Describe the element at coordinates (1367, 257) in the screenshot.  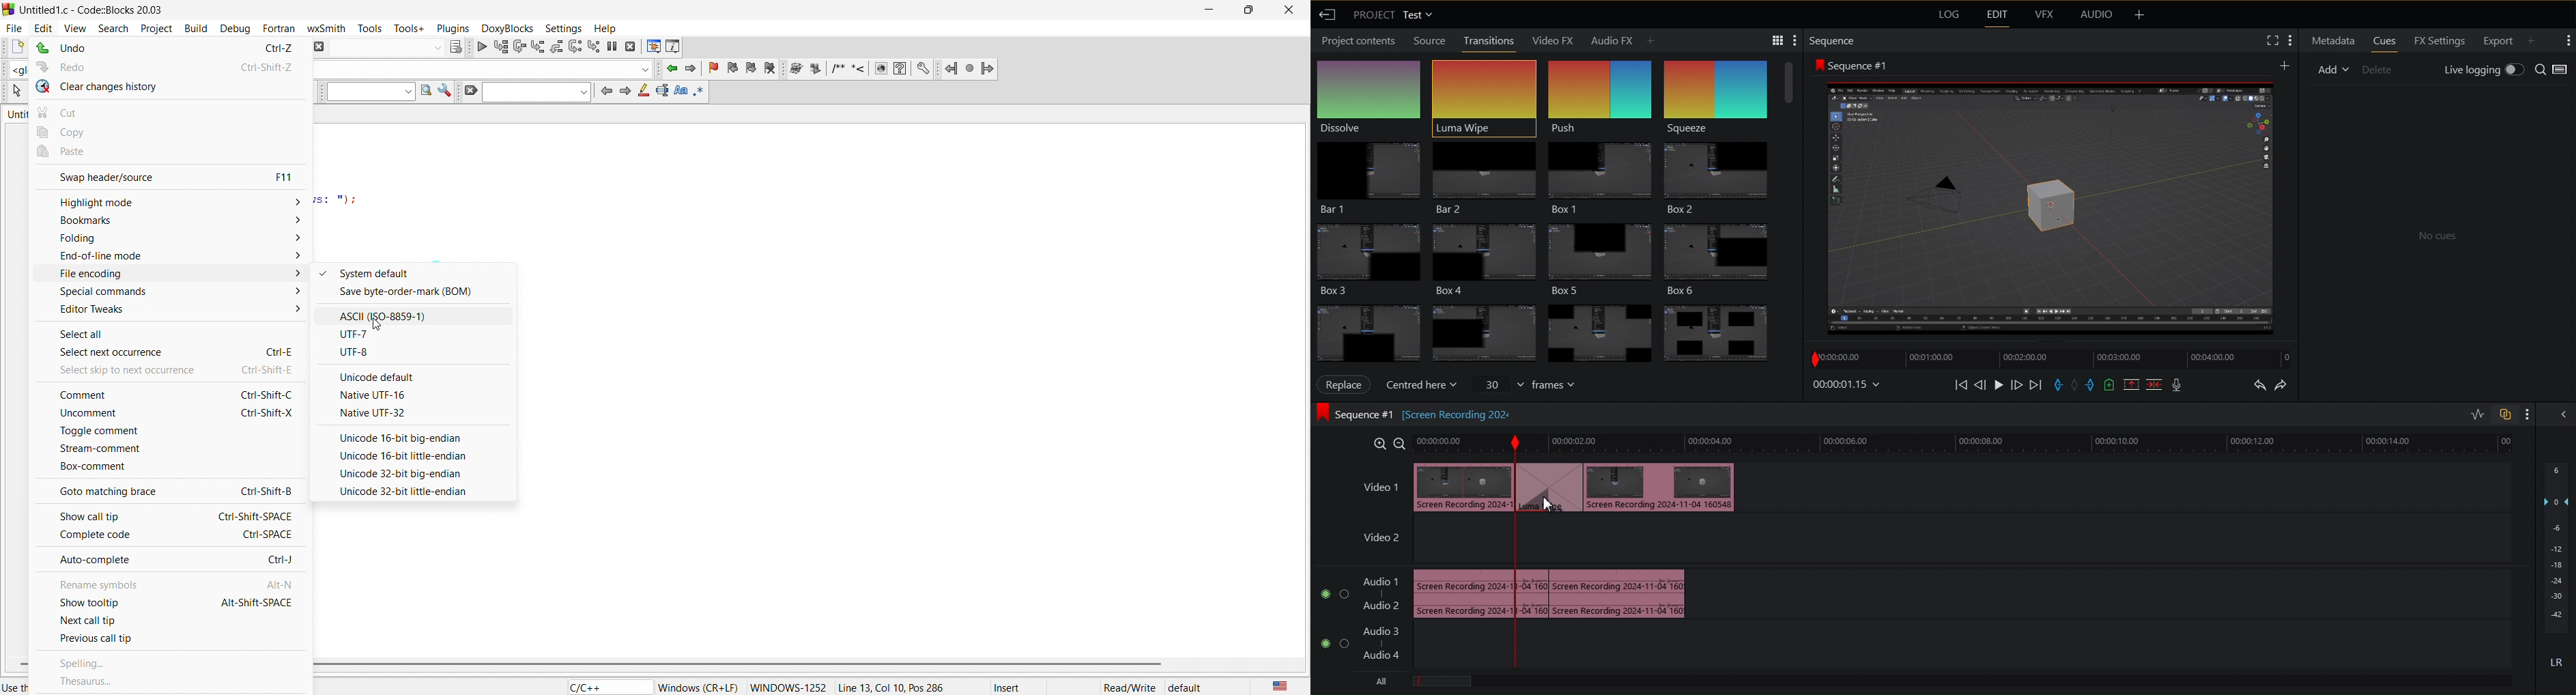
I see `Box 3` at that location.